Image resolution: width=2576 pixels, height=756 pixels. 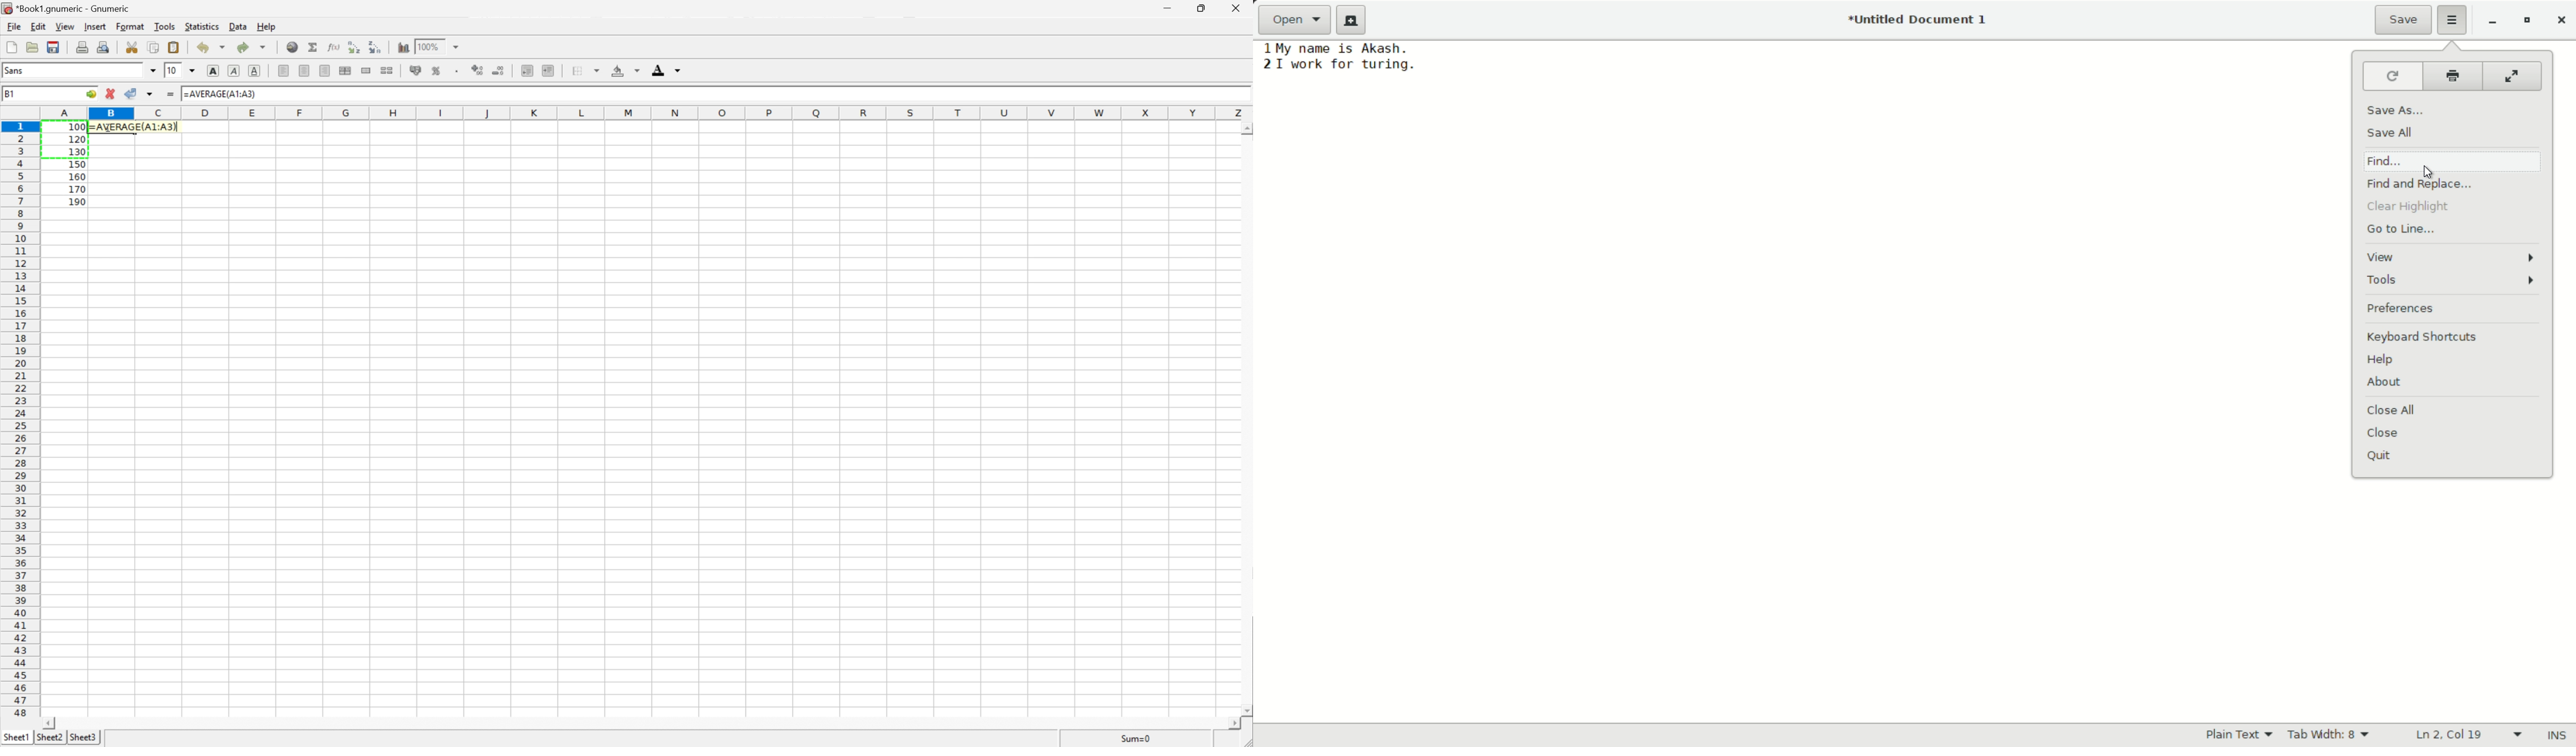 I want to click on Drop Down, so click(x=193, y=70).